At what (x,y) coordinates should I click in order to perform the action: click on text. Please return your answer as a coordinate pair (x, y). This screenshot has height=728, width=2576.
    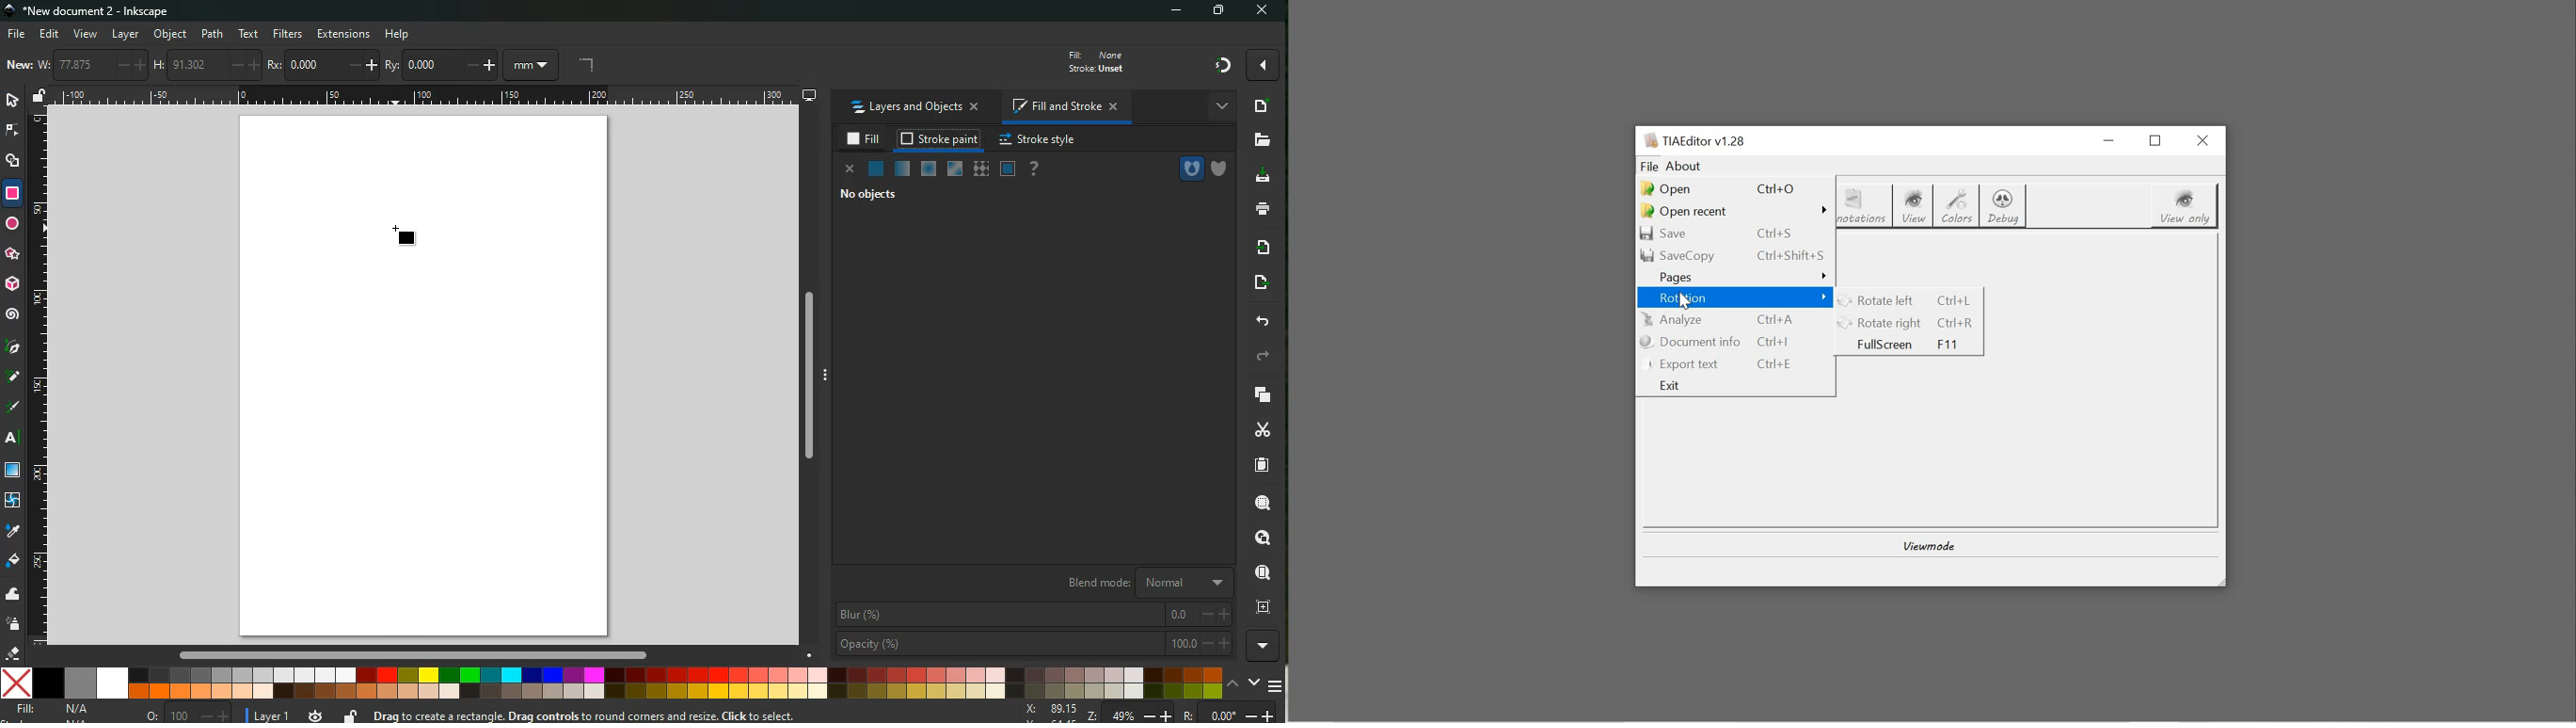
    Looking at the image, I should click on (250, 35).